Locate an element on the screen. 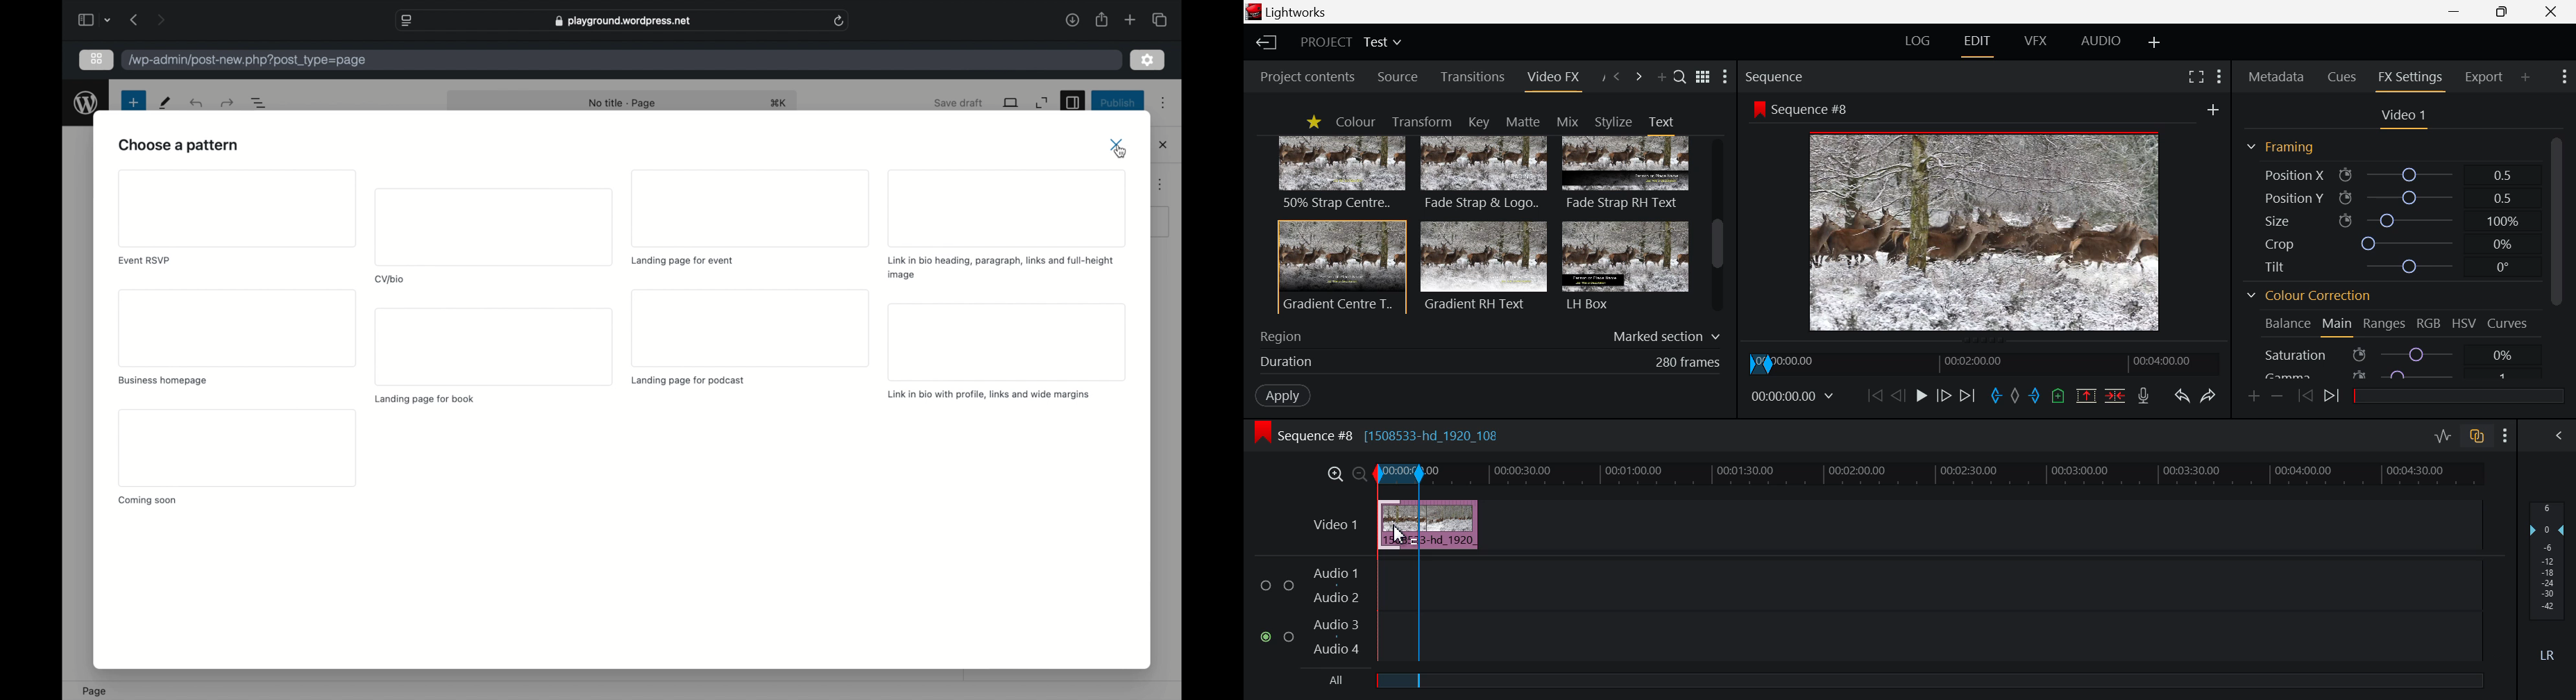 This screenshot has width=2576, height=700. Sequence #8 [1508533-hd_1920_108 is located at coordinates (1387, 435).